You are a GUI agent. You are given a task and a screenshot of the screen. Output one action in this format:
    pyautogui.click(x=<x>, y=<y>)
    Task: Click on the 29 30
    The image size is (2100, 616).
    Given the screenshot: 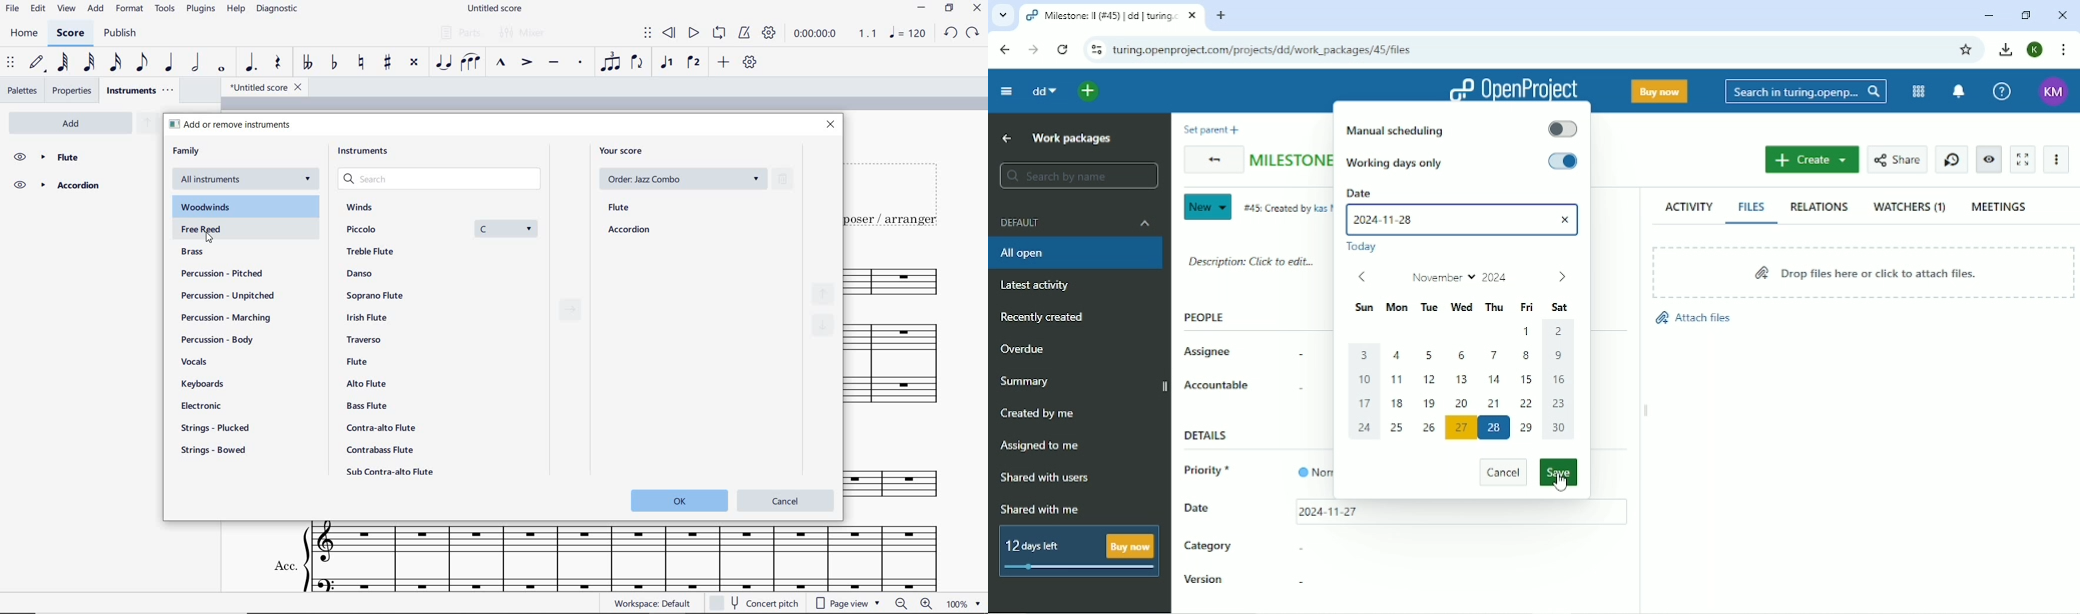 What is the action you would take?
    pyautogui.click(x=1544, y=426)
    